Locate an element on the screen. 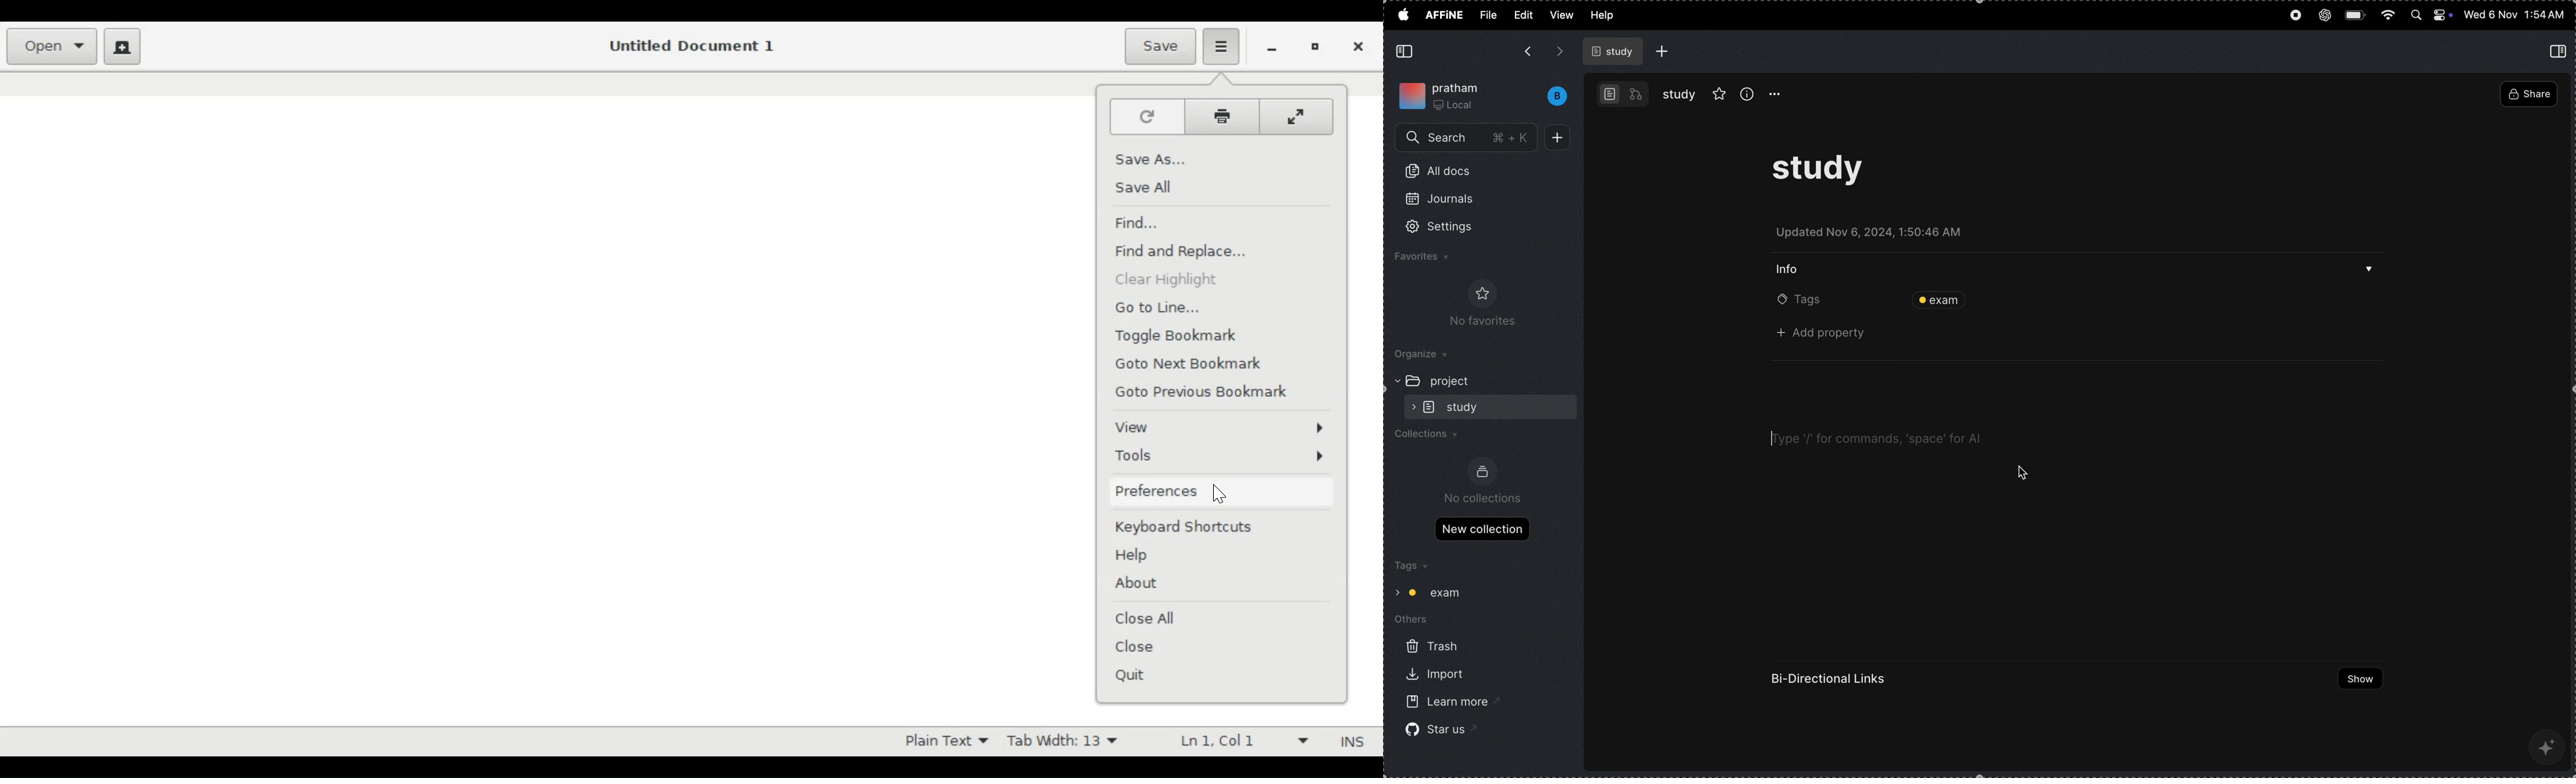 The image size is (2576, 784). Tools is located at coordinates (1221, 457).